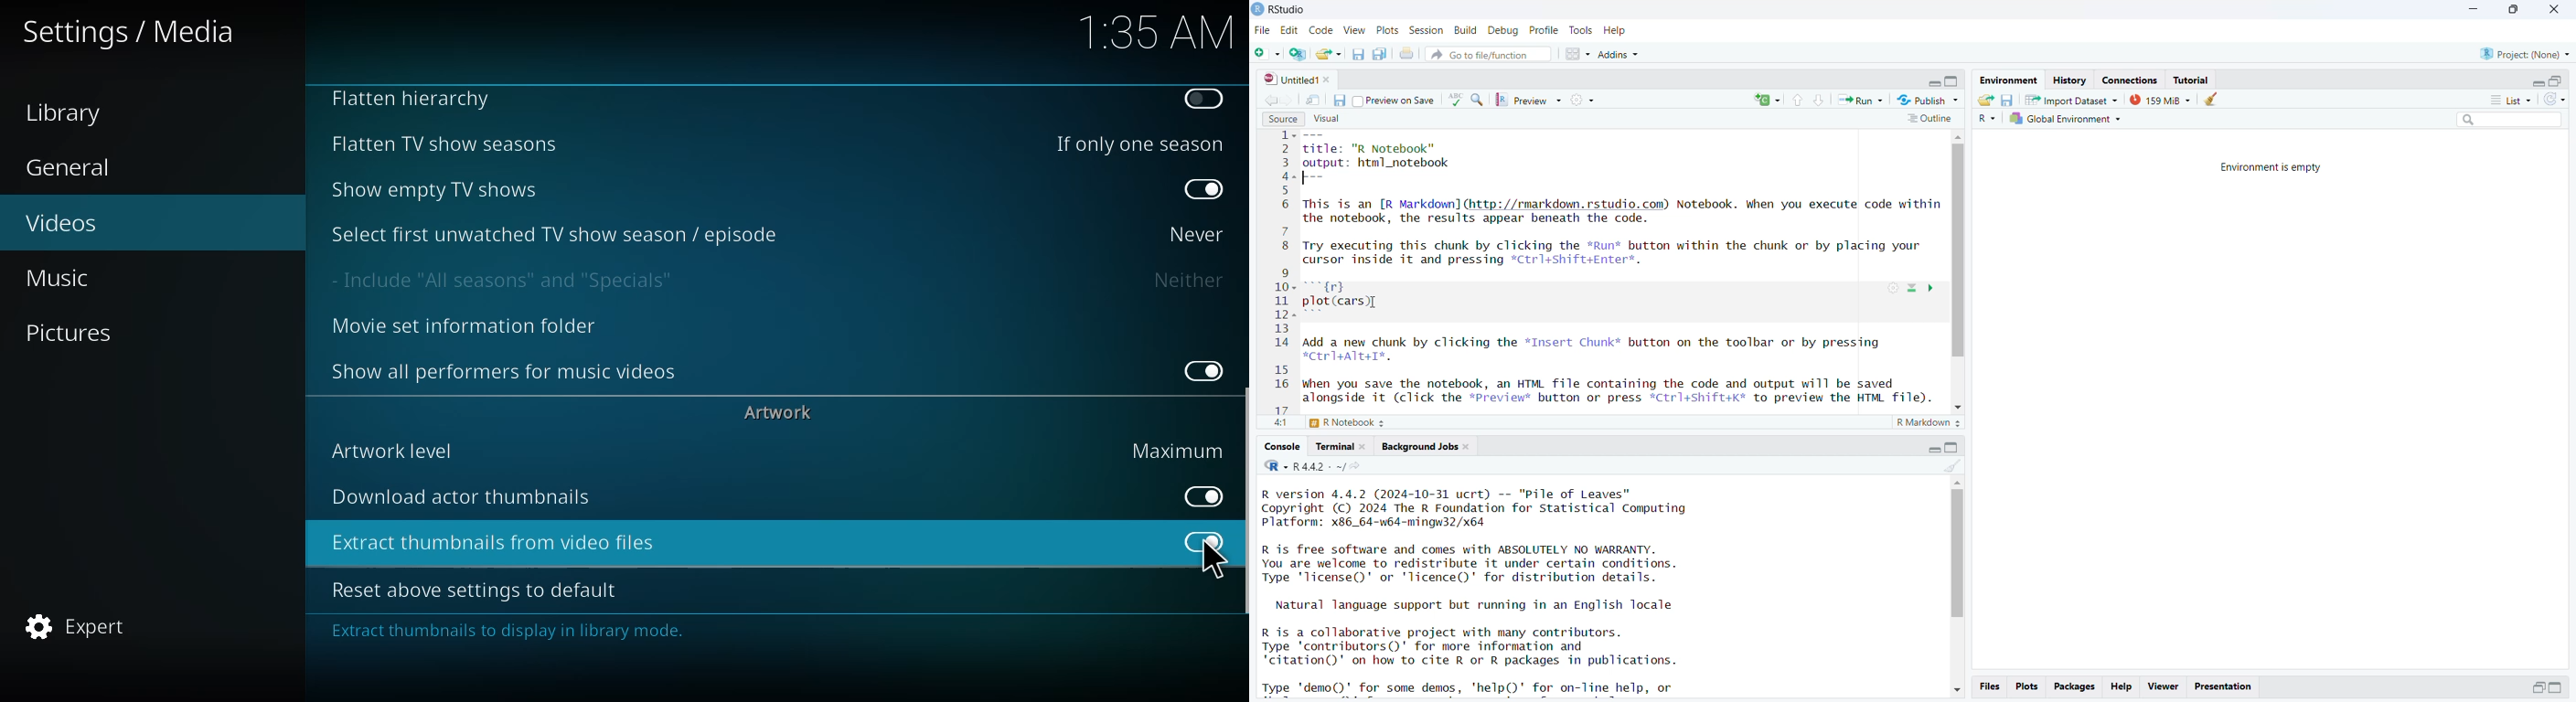 The height and width of the screenshot is (728, 2576). What do you see at coordinates (1930, 424) in the screenshot?
I see `R markdown` at bounding box center [1930, 424].